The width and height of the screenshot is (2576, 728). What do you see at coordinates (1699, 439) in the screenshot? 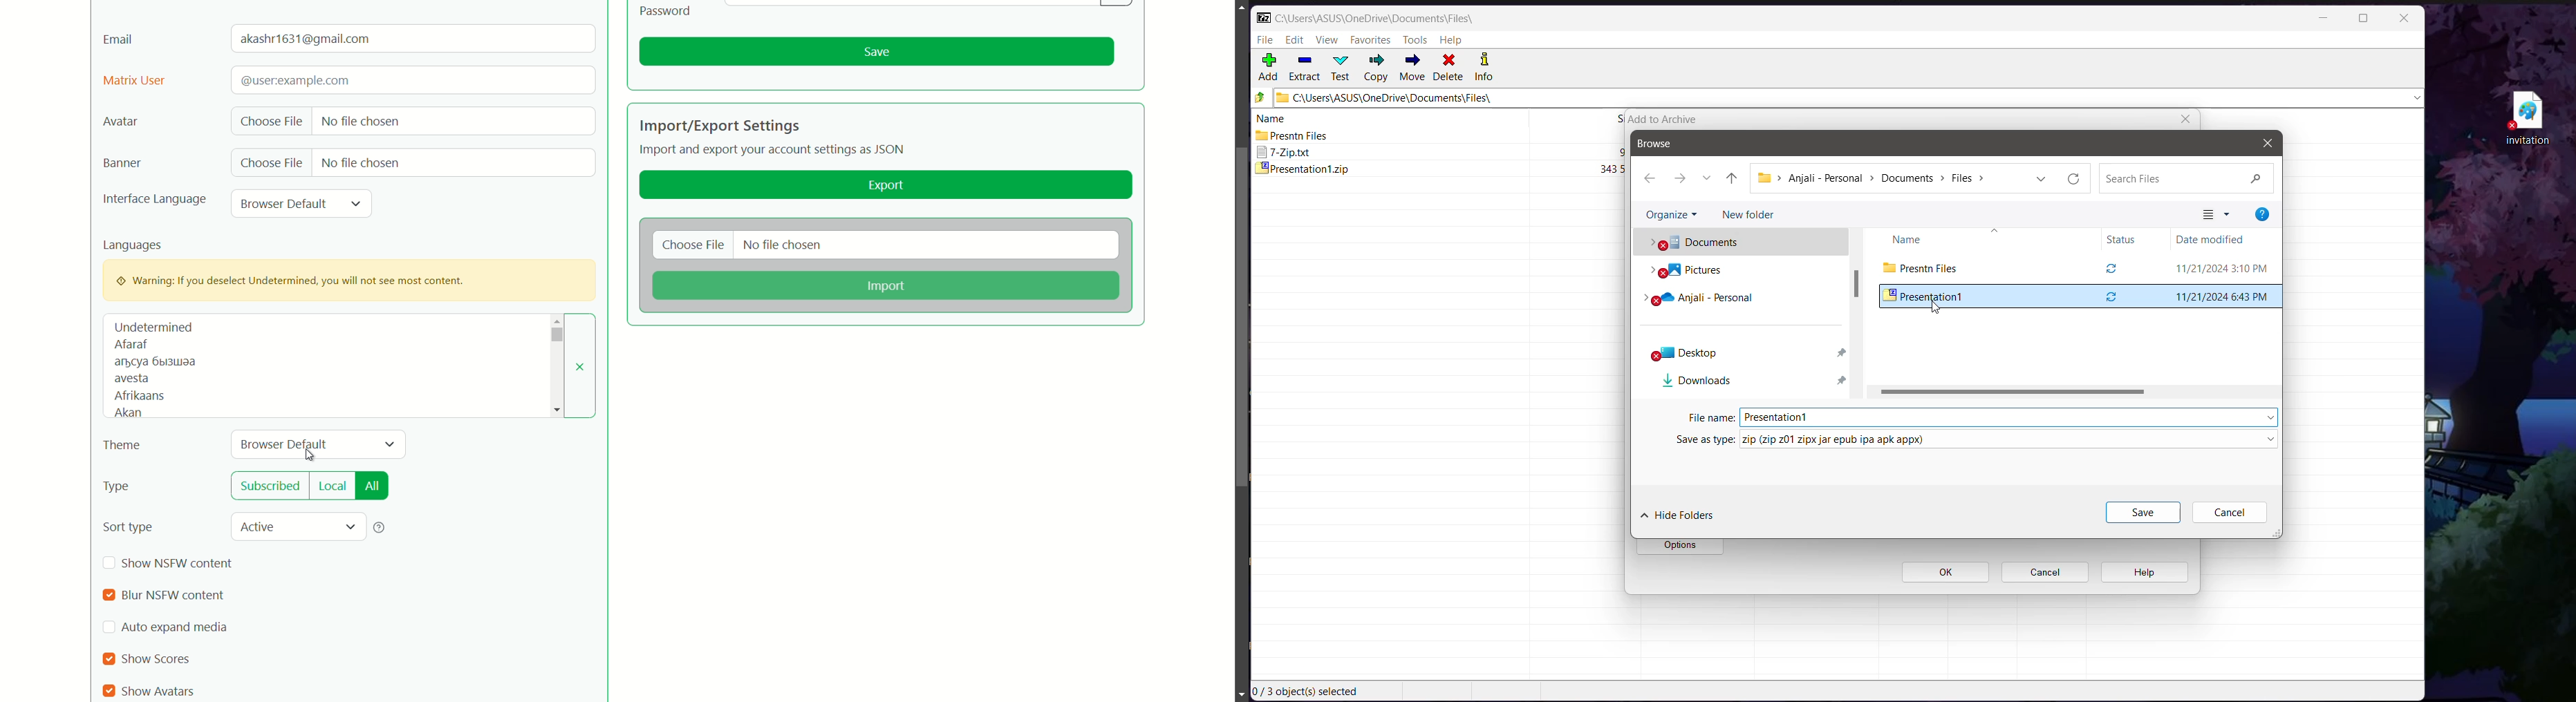
I see `Save as Type` at bounding box center [1699, 439].